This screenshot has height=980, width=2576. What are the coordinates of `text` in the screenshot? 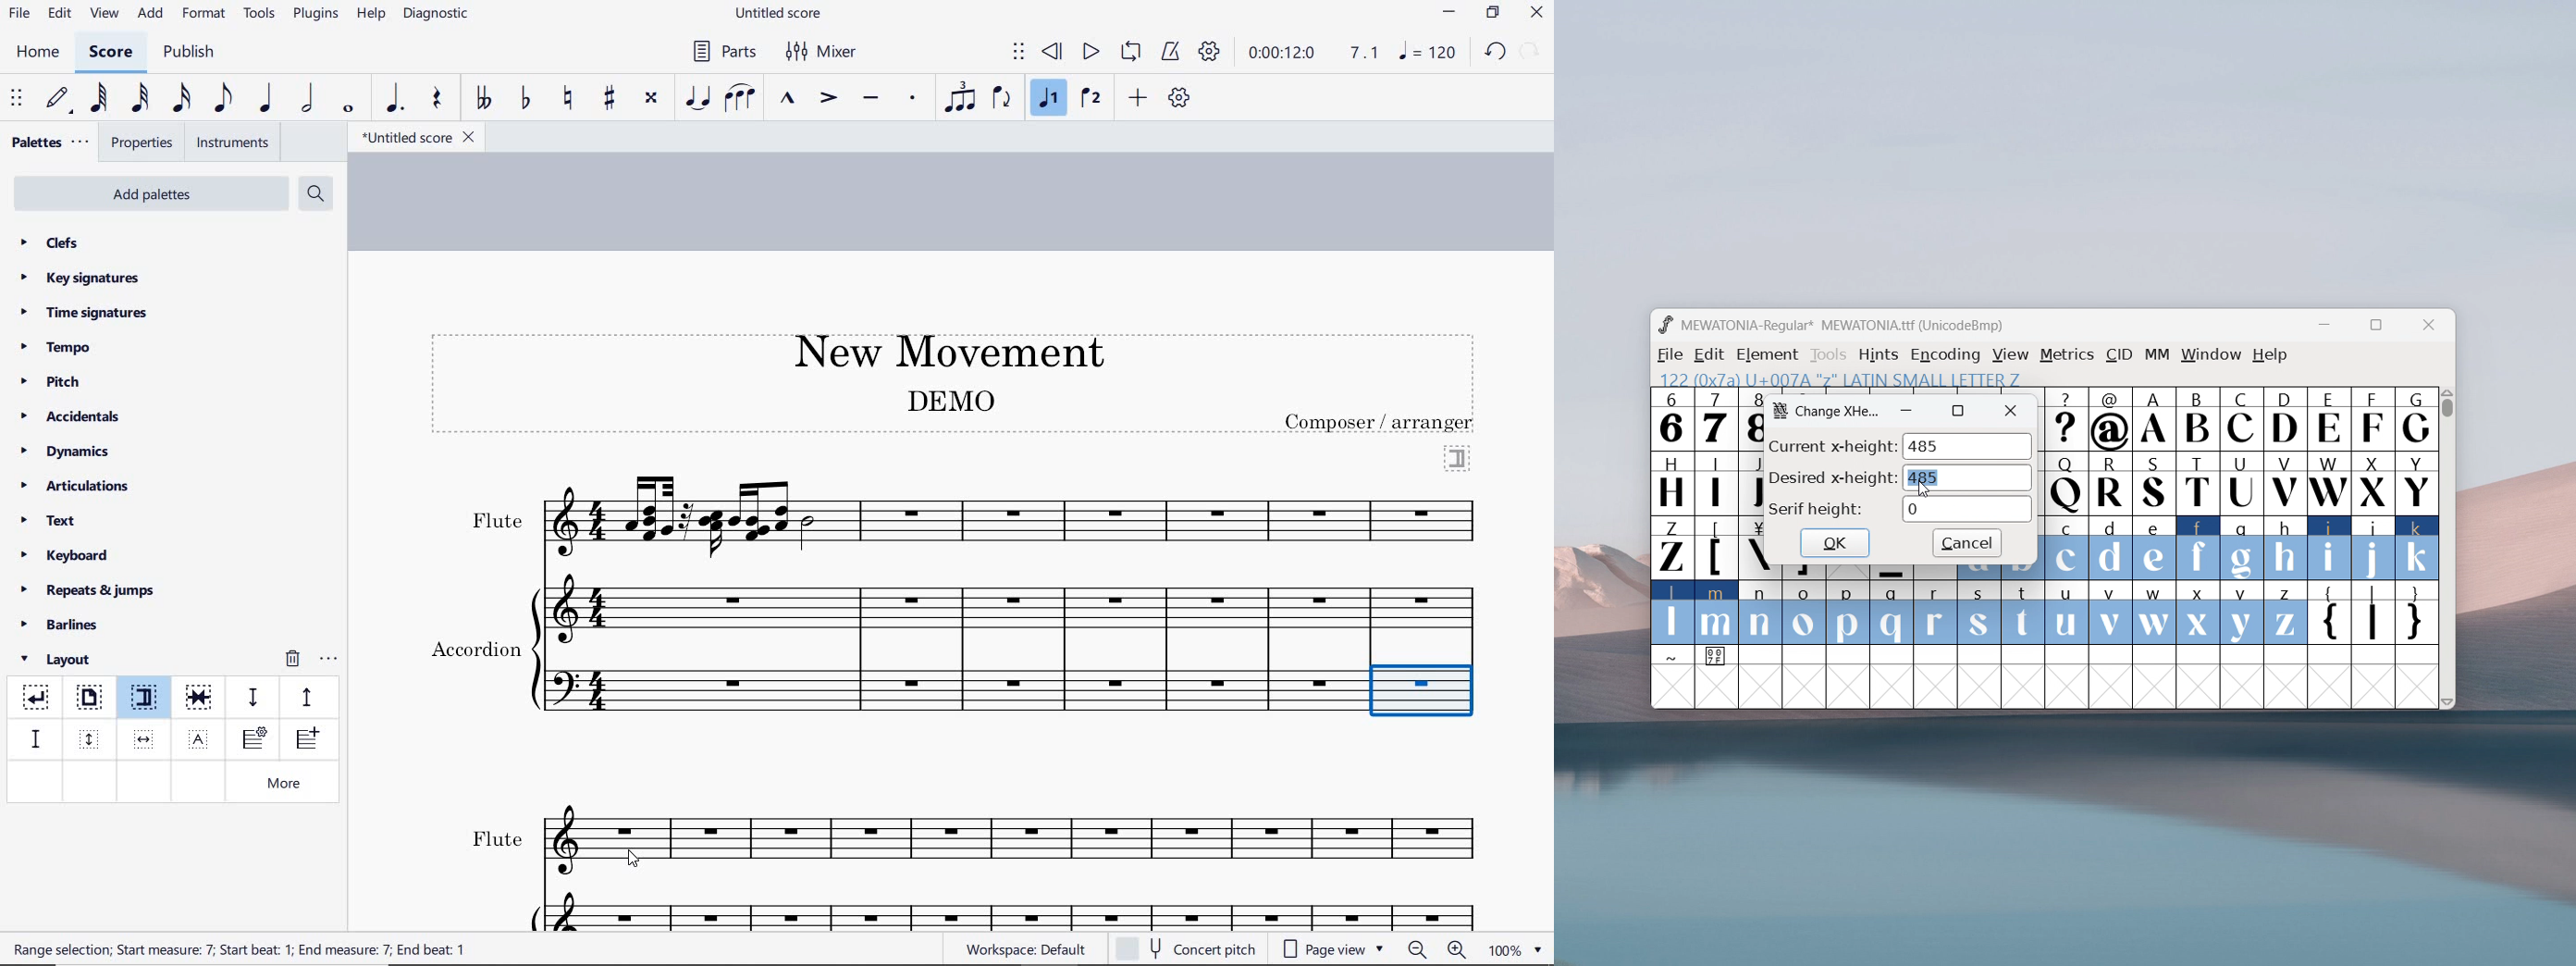 It's located at (475, 646).